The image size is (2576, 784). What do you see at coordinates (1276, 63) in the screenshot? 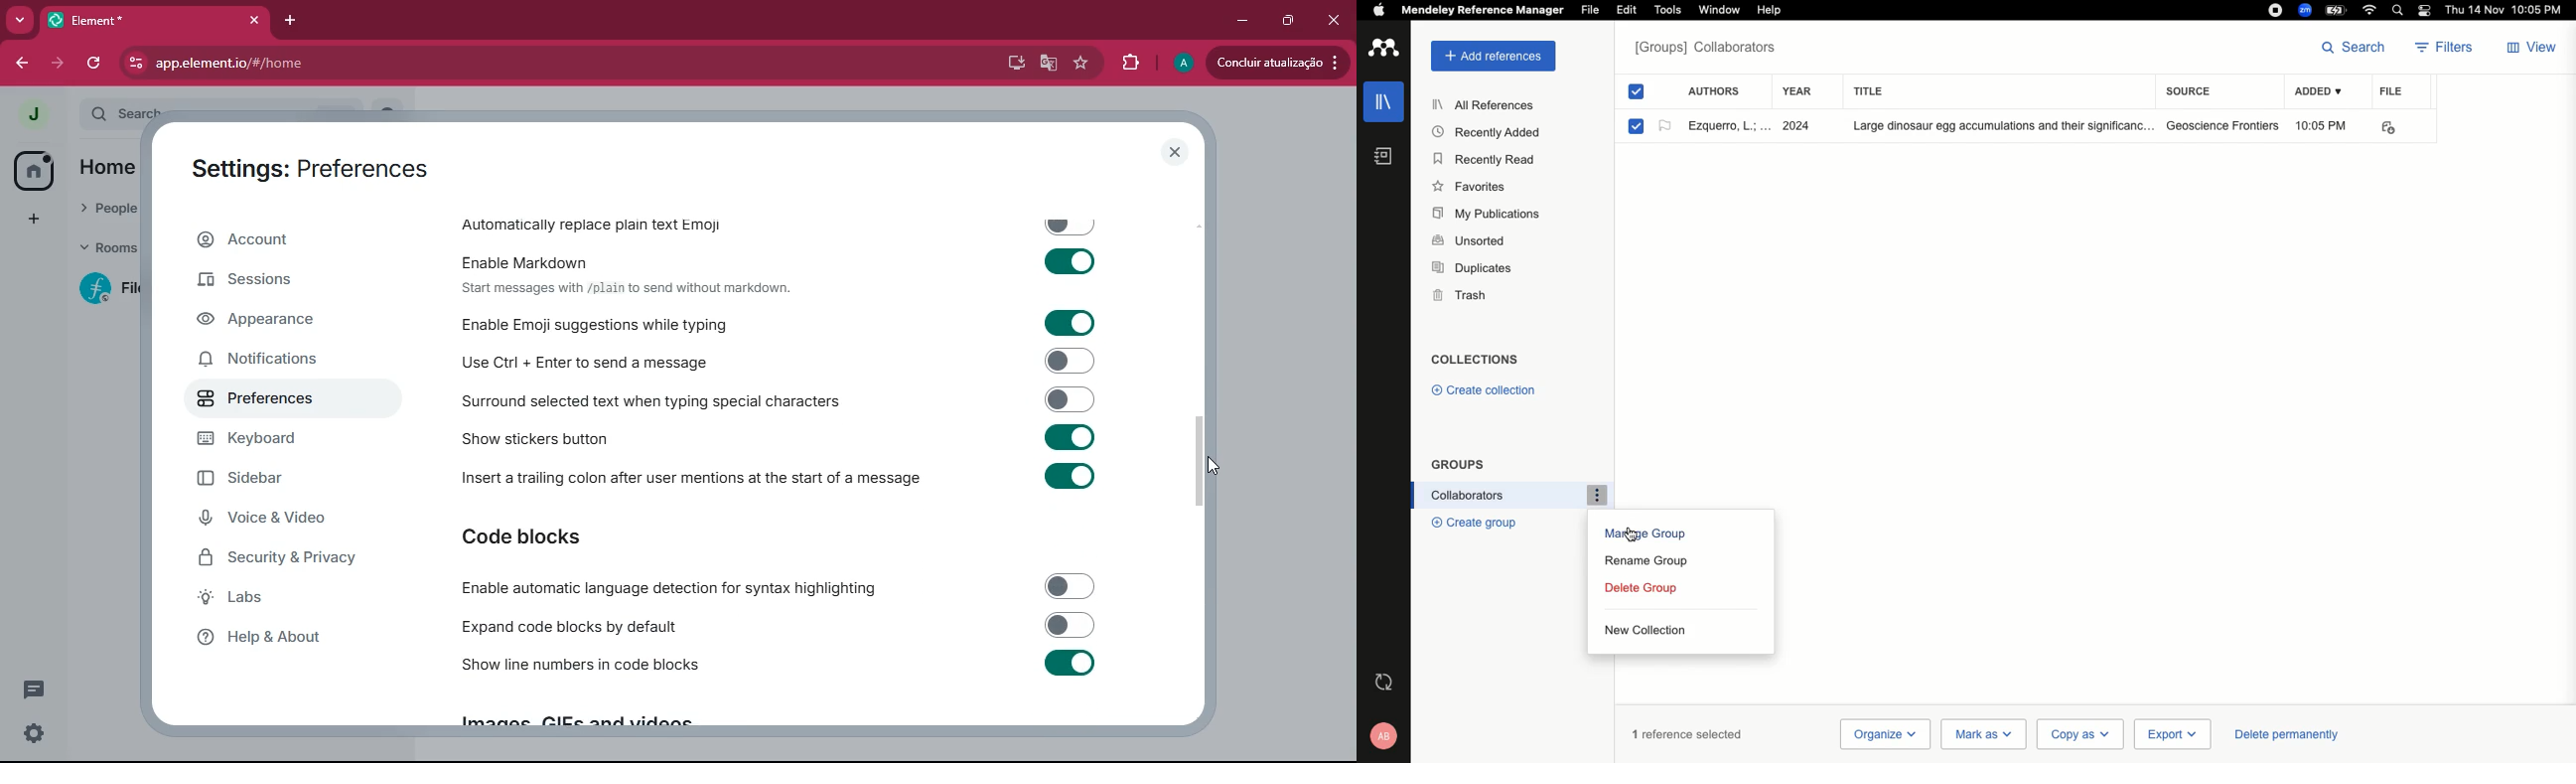
I see `conduir atualizacao` at bounding box center [1276, 63].